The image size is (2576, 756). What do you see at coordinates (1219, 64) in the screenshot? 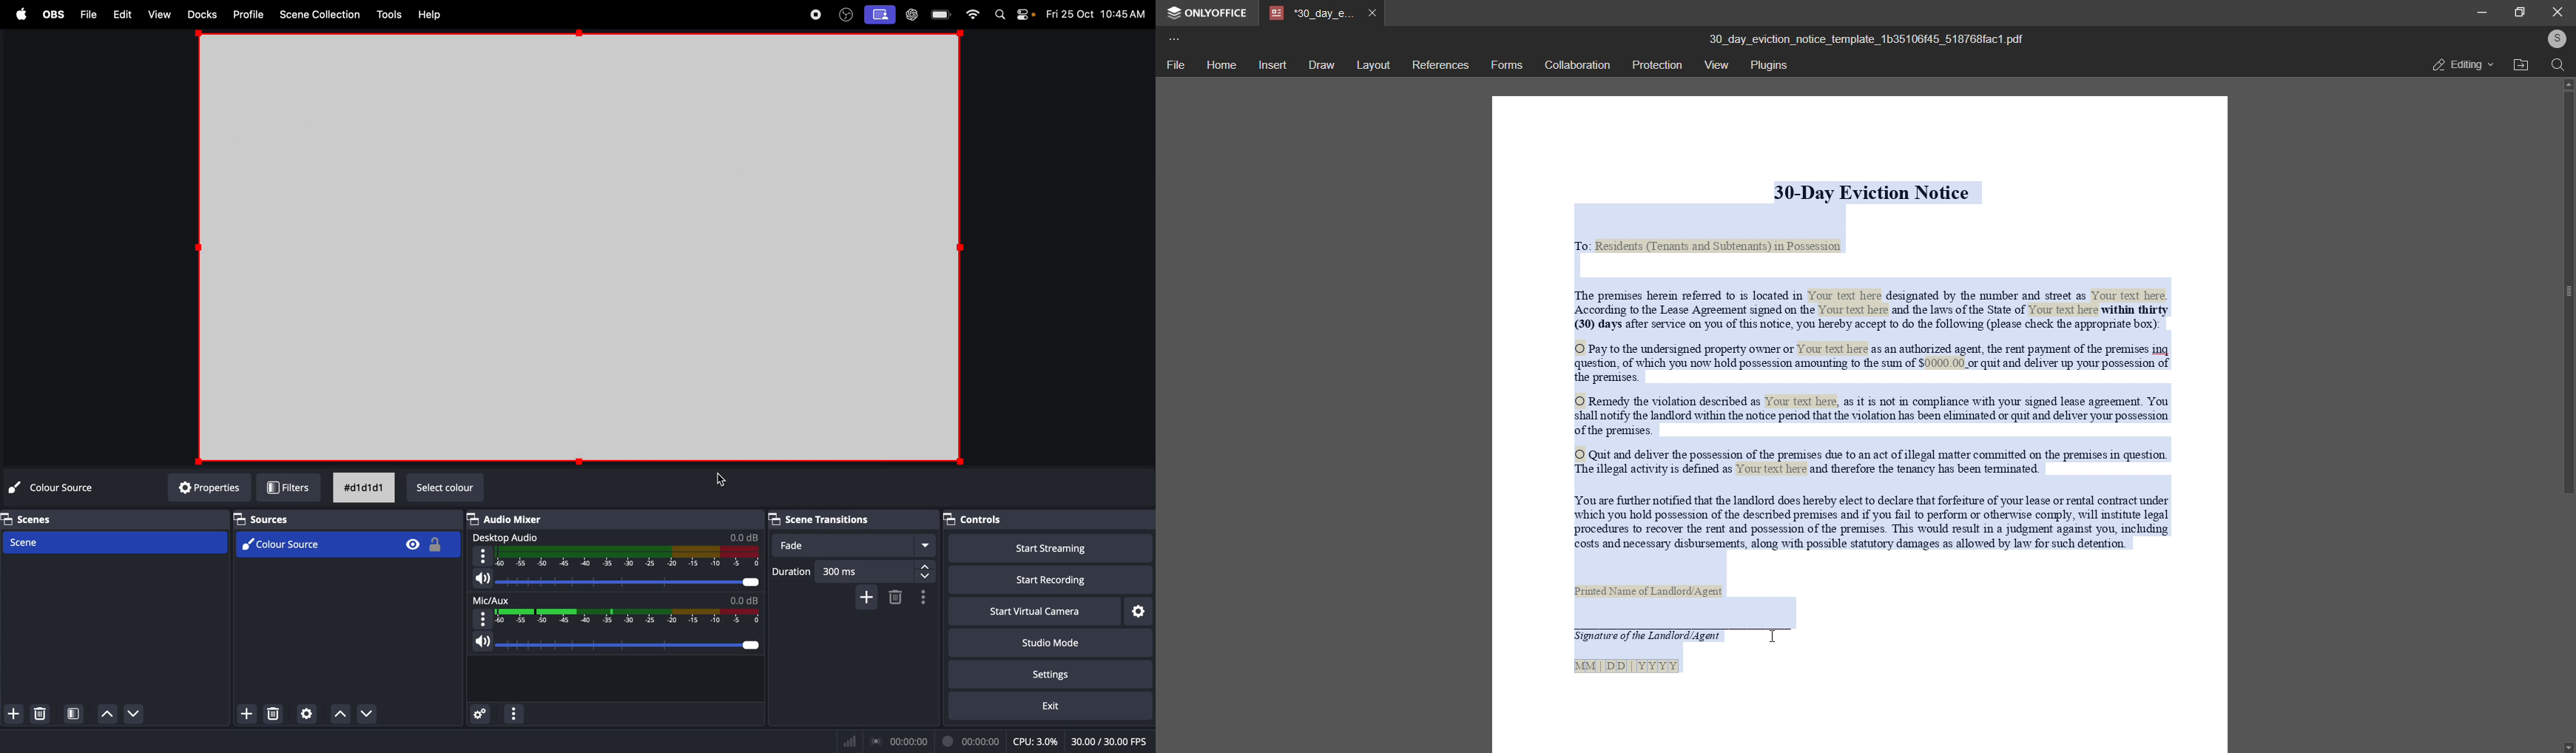
I see `home` at bounding box center [1219, 64].